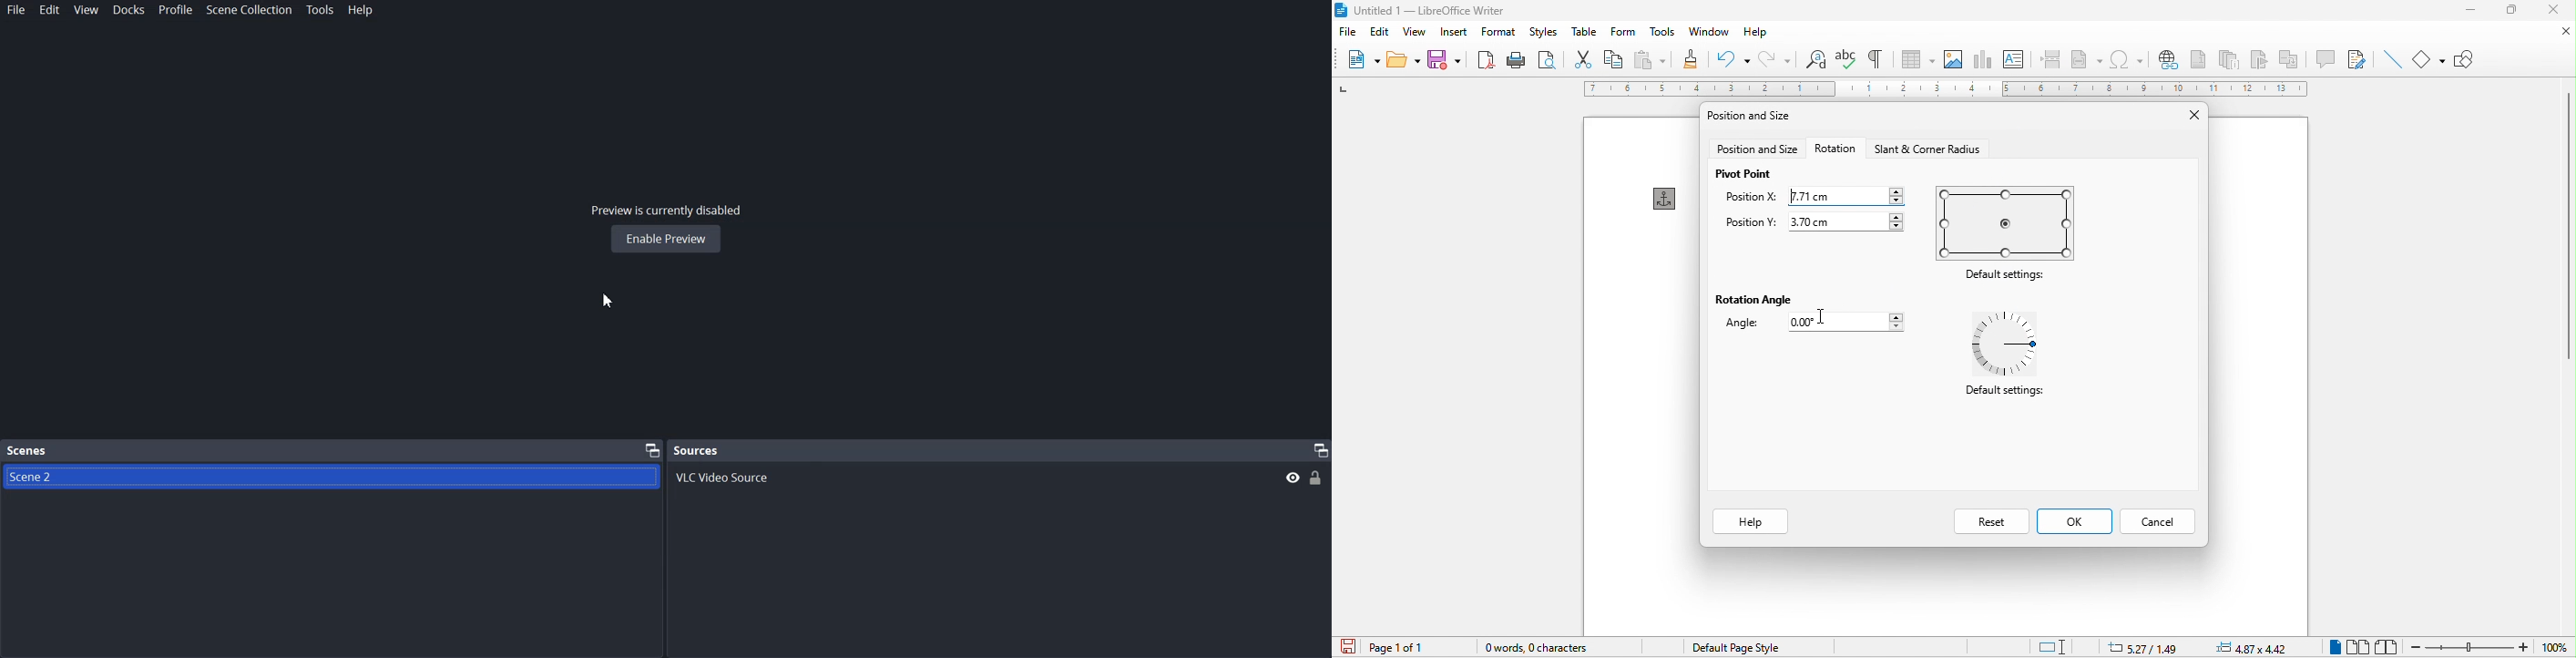 This screenshot has width=2576, height=672. What do you see at coordinates (128, 10) in the screenshot?
I see `Docks` at bounding box center [128, 10].